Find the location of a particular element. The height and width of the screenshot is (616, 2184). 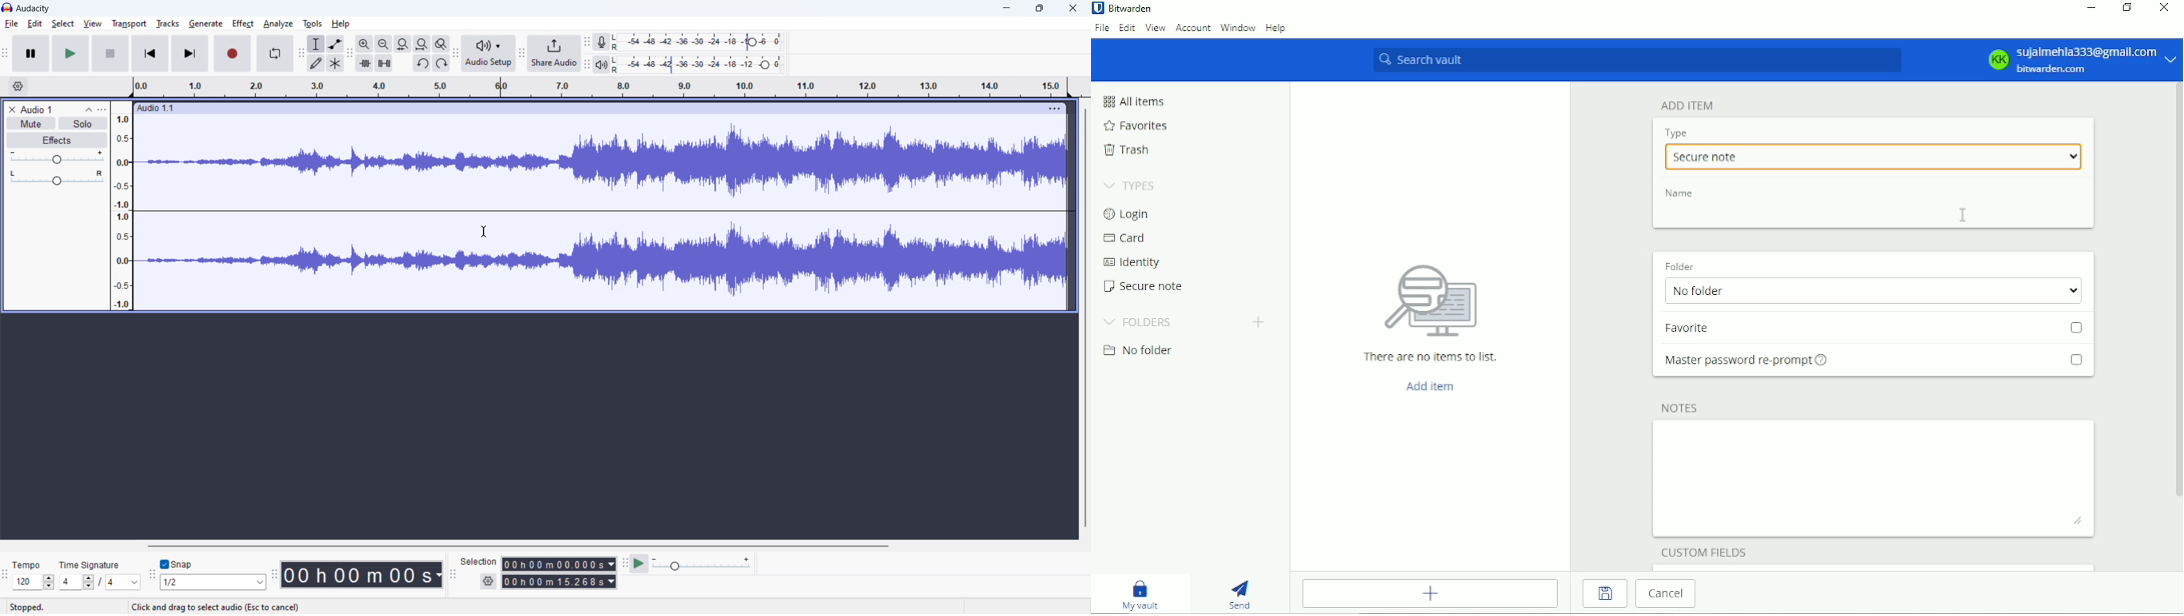

project title is located at coordinates (36, 110).